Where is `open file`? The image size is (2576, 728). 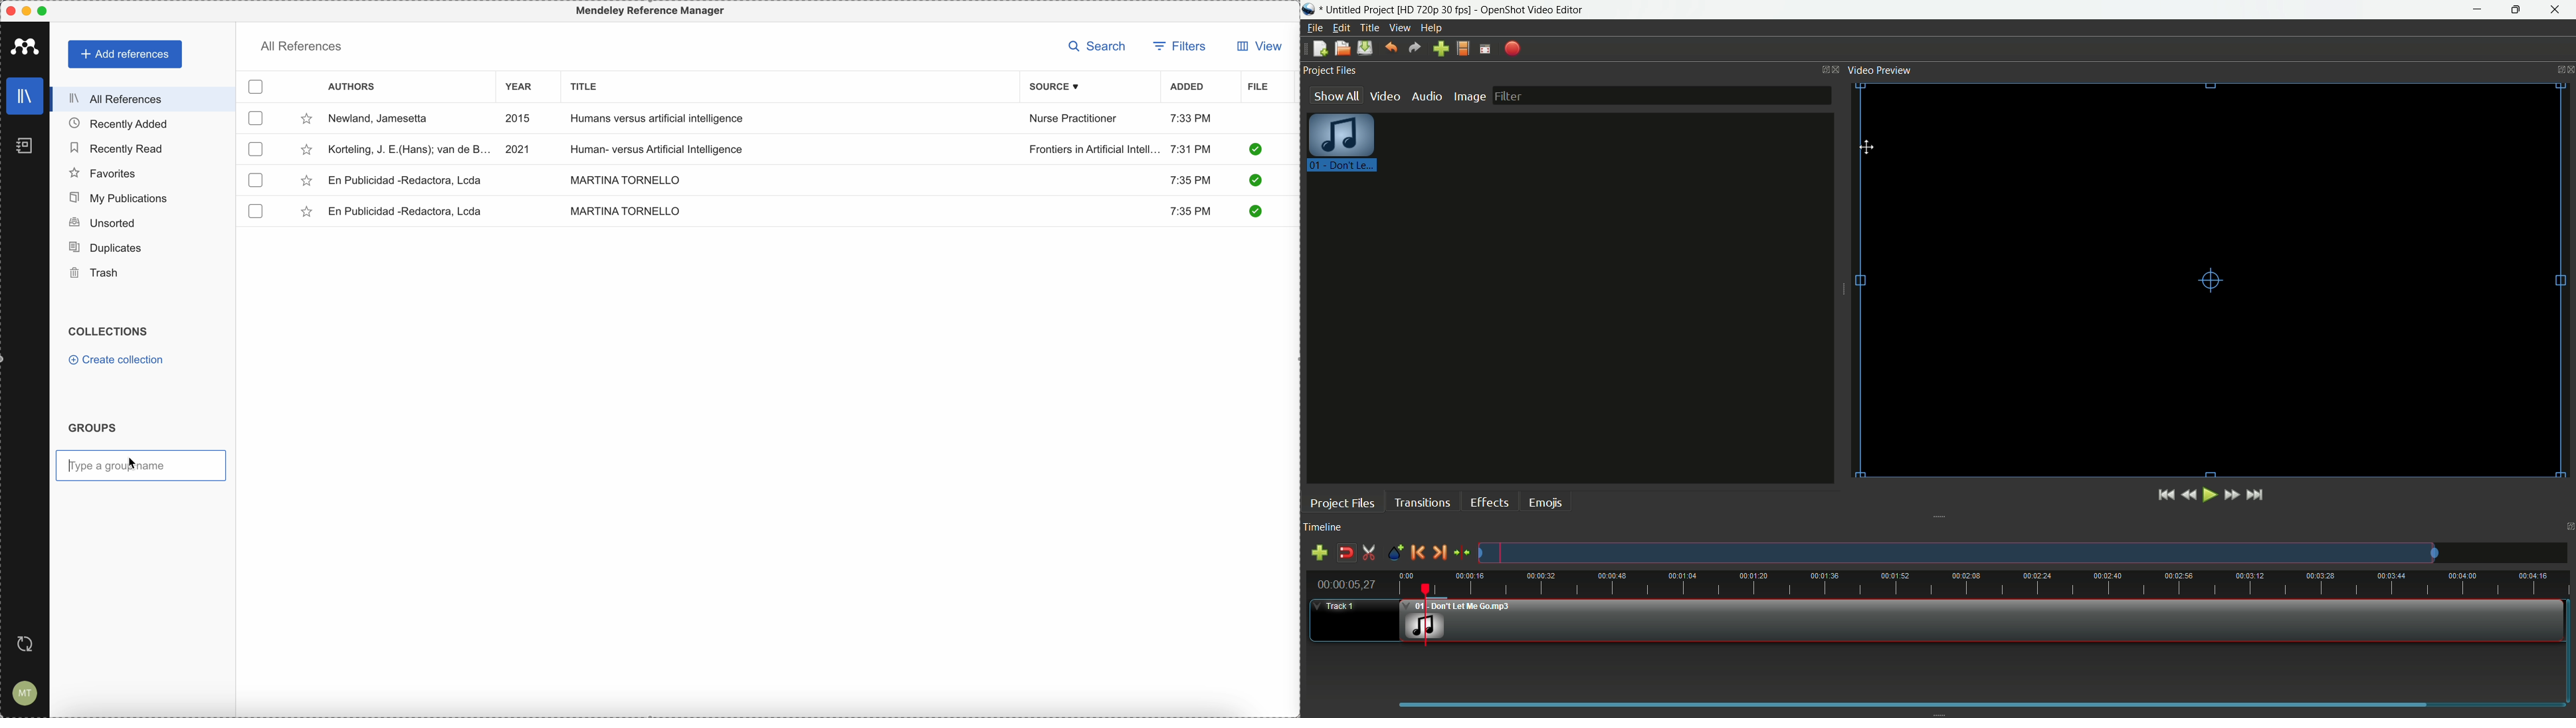
open file is located at coordinates (1342, 49).